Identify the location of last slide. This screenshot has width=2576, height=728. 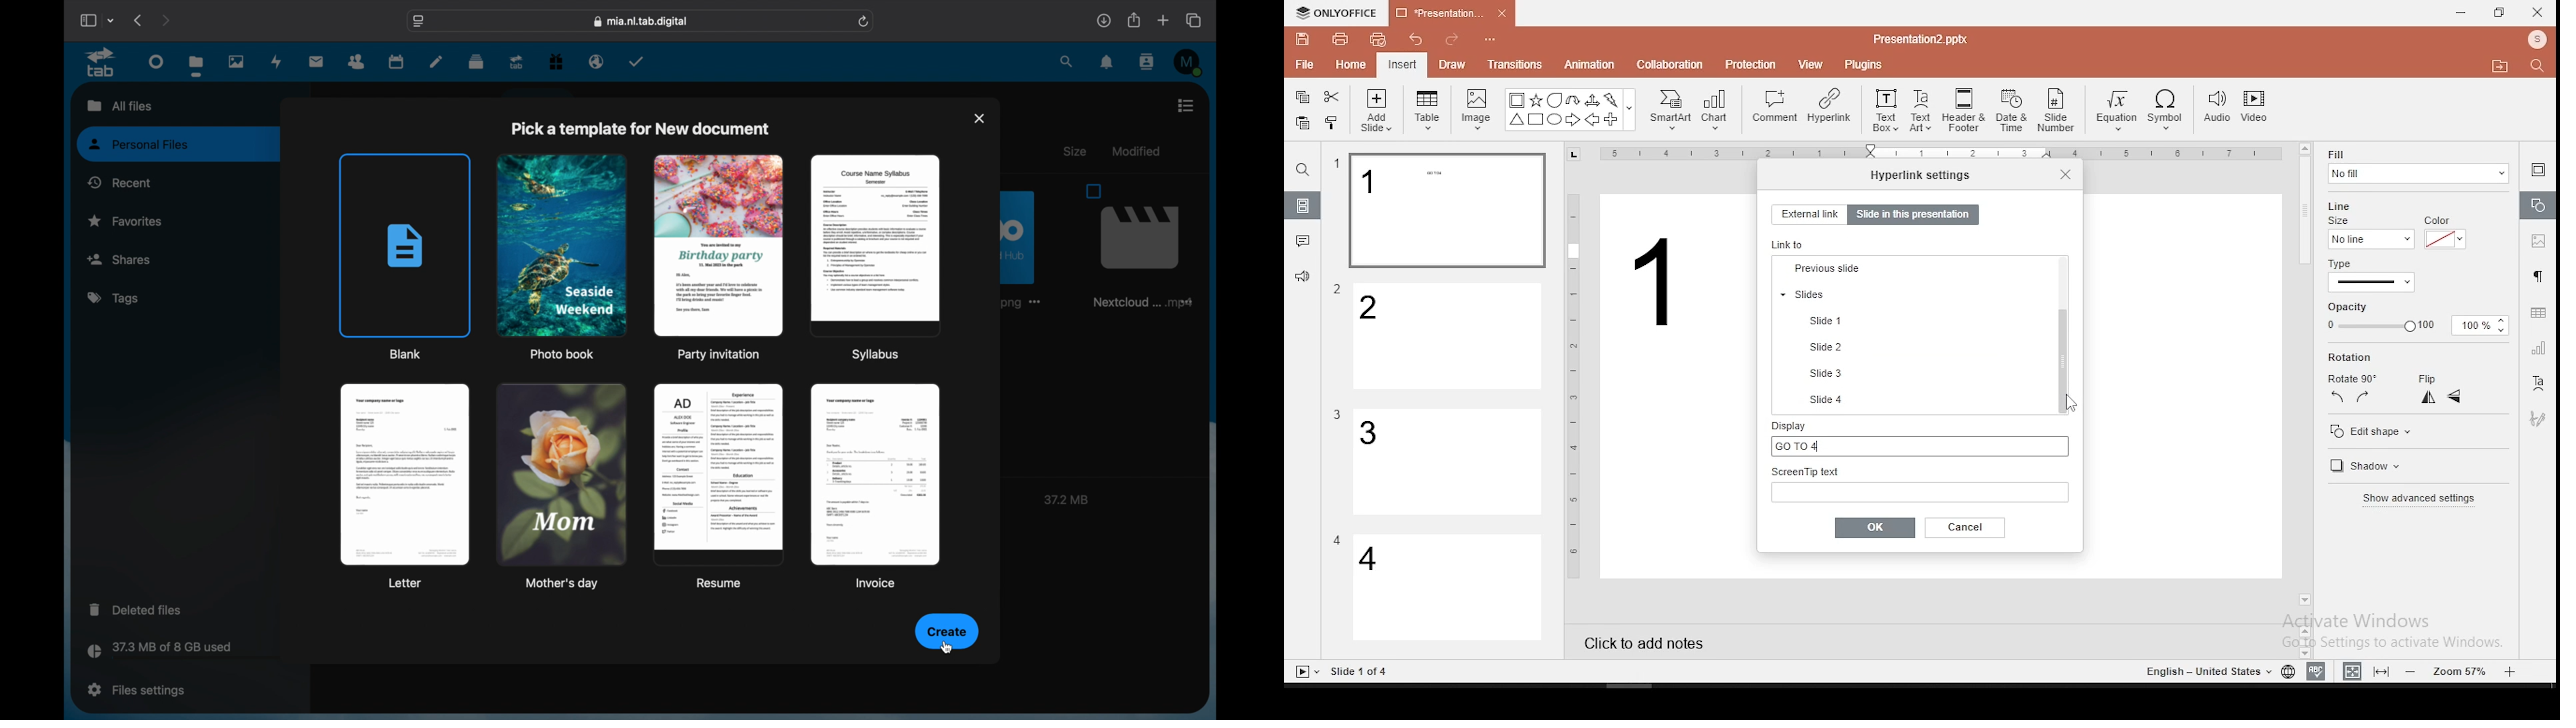
(1914, 294).